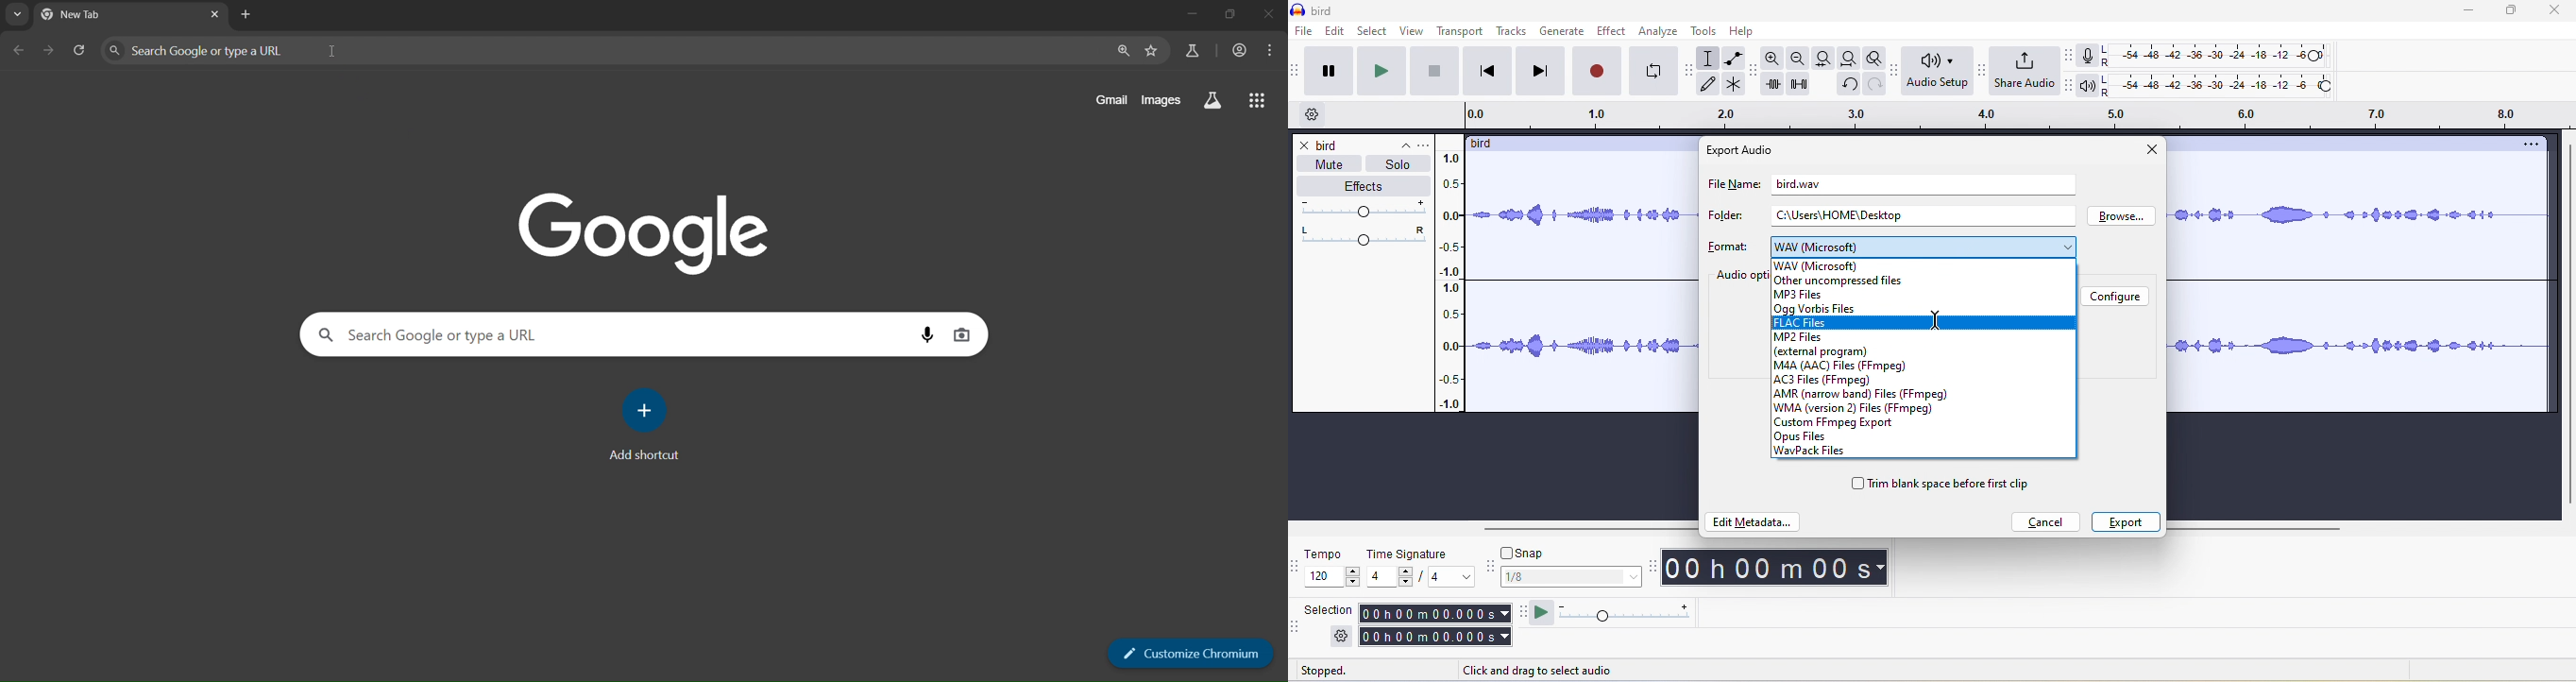 The image size is (2576, 700). Describe the element at coordinates (19, 15) in the screenshot. I see `search tabs` at that location.